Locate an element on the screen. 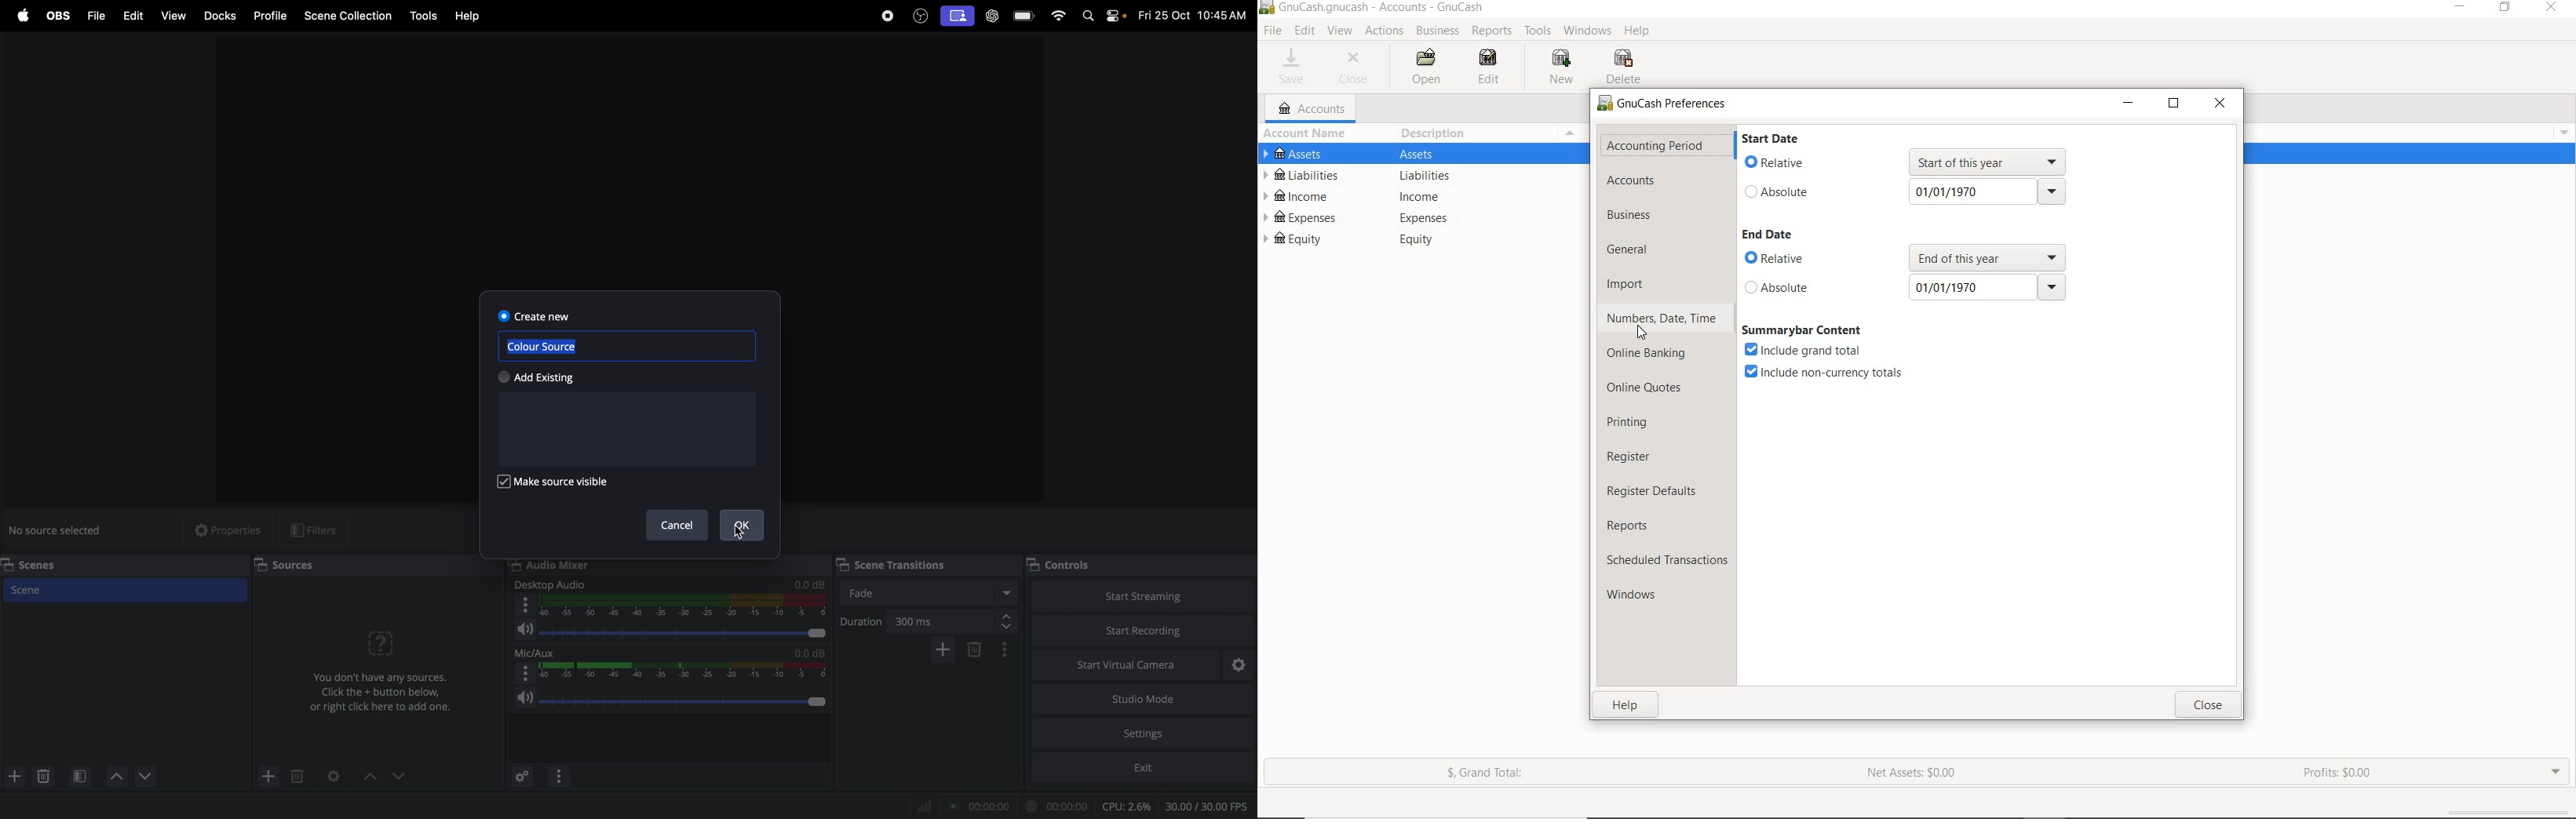 The height and width of the screenshot is (840, 2576). Open sorce properties is located at coordinates (333, 777).